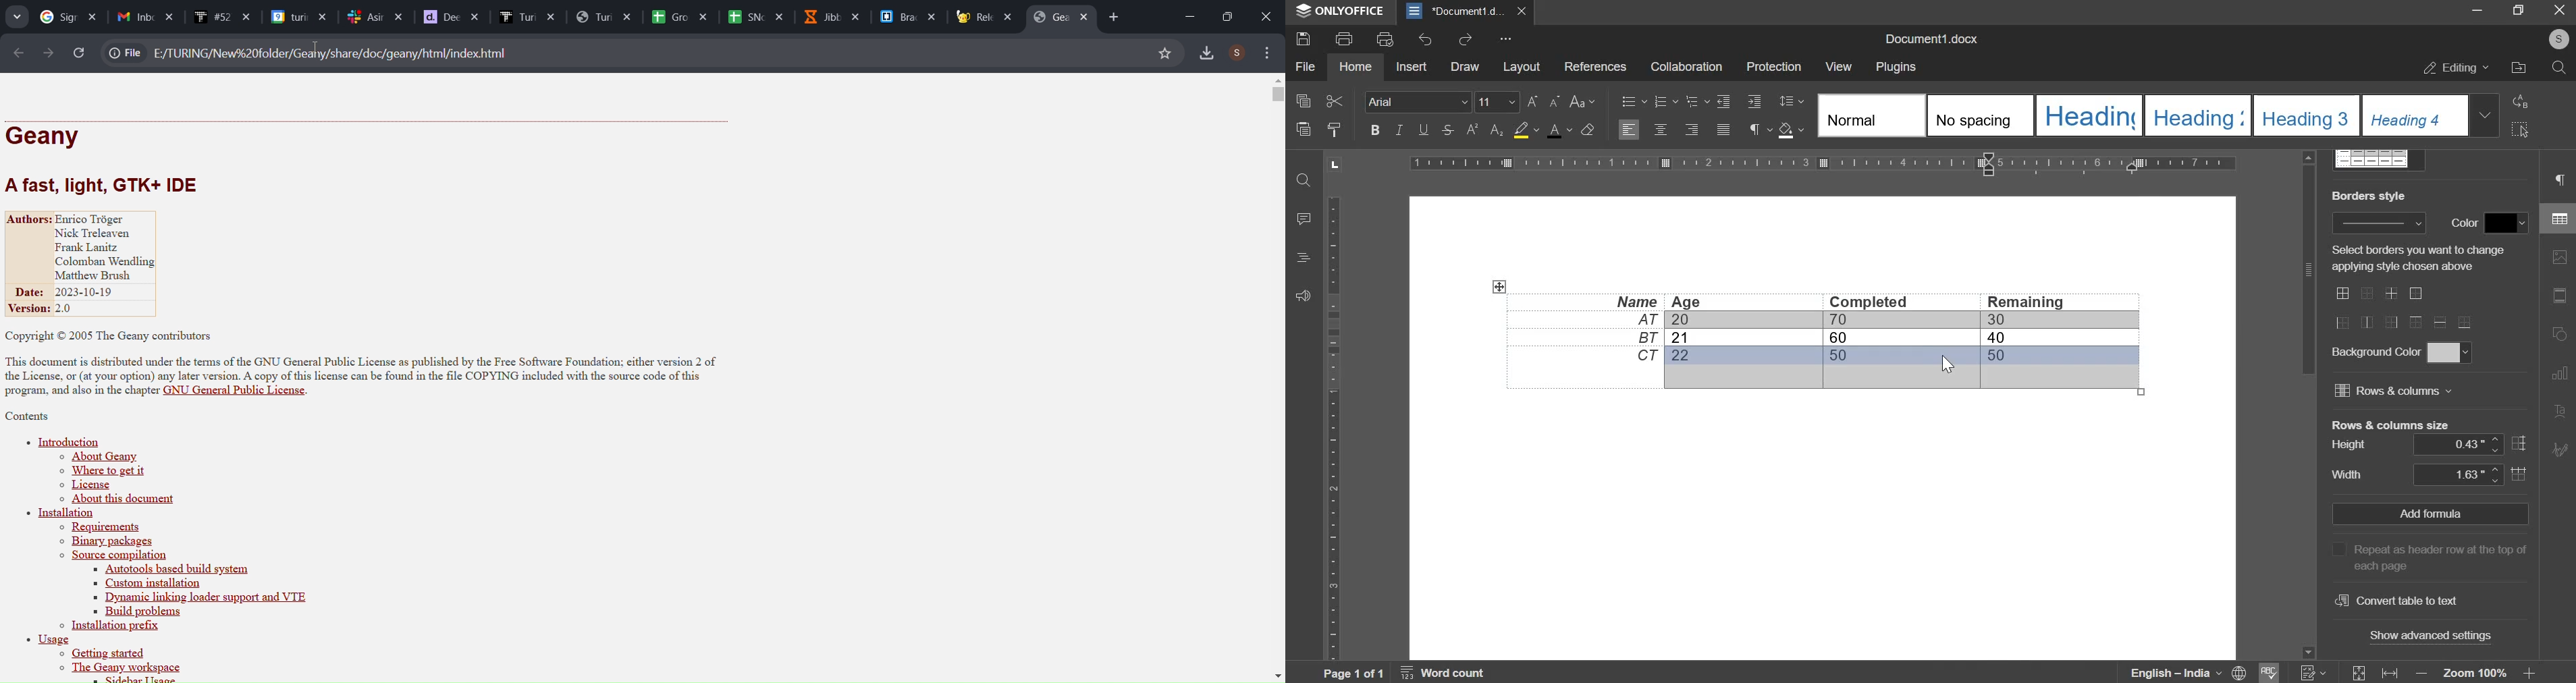 Image resolution: width=2576 pixels, height=700 pixels. Describe the element at coordinates (2430, 513) in the screenshot. I see `Add formula` at that location.